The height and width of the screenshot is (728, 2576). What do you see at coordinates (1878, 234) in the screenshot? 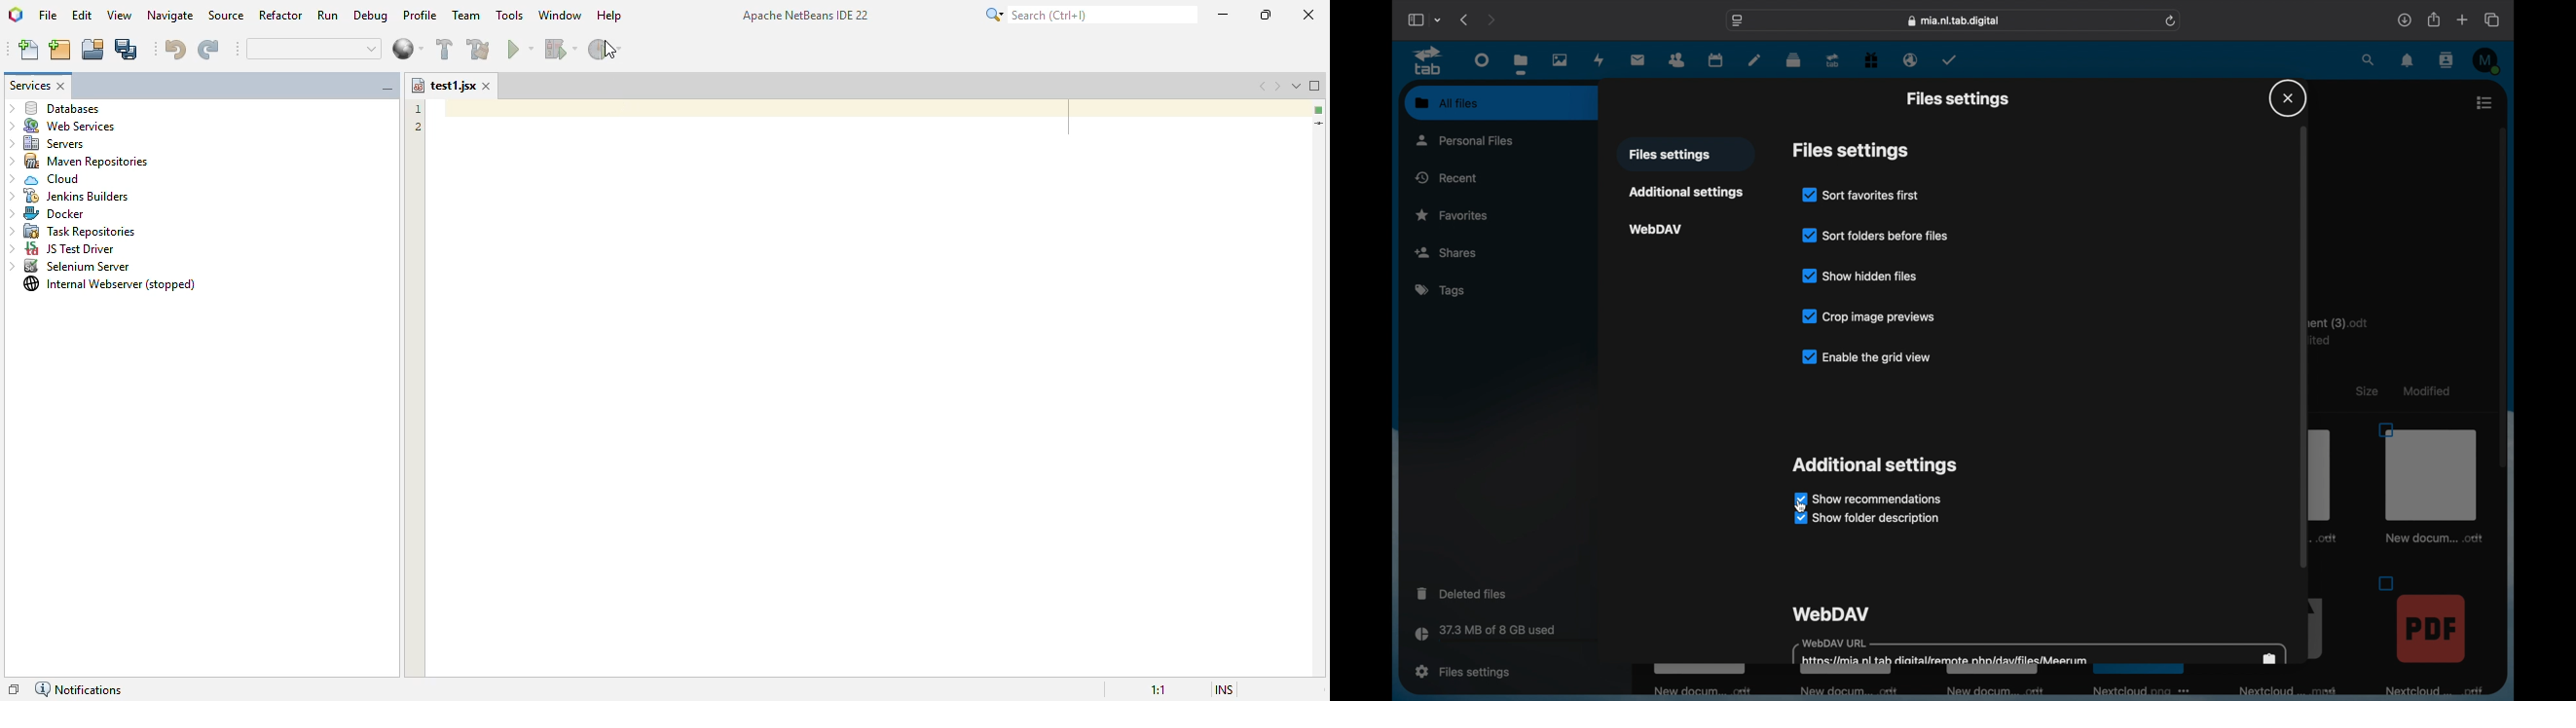
I see `sort folders before files` at bounding box center [1878, 234].